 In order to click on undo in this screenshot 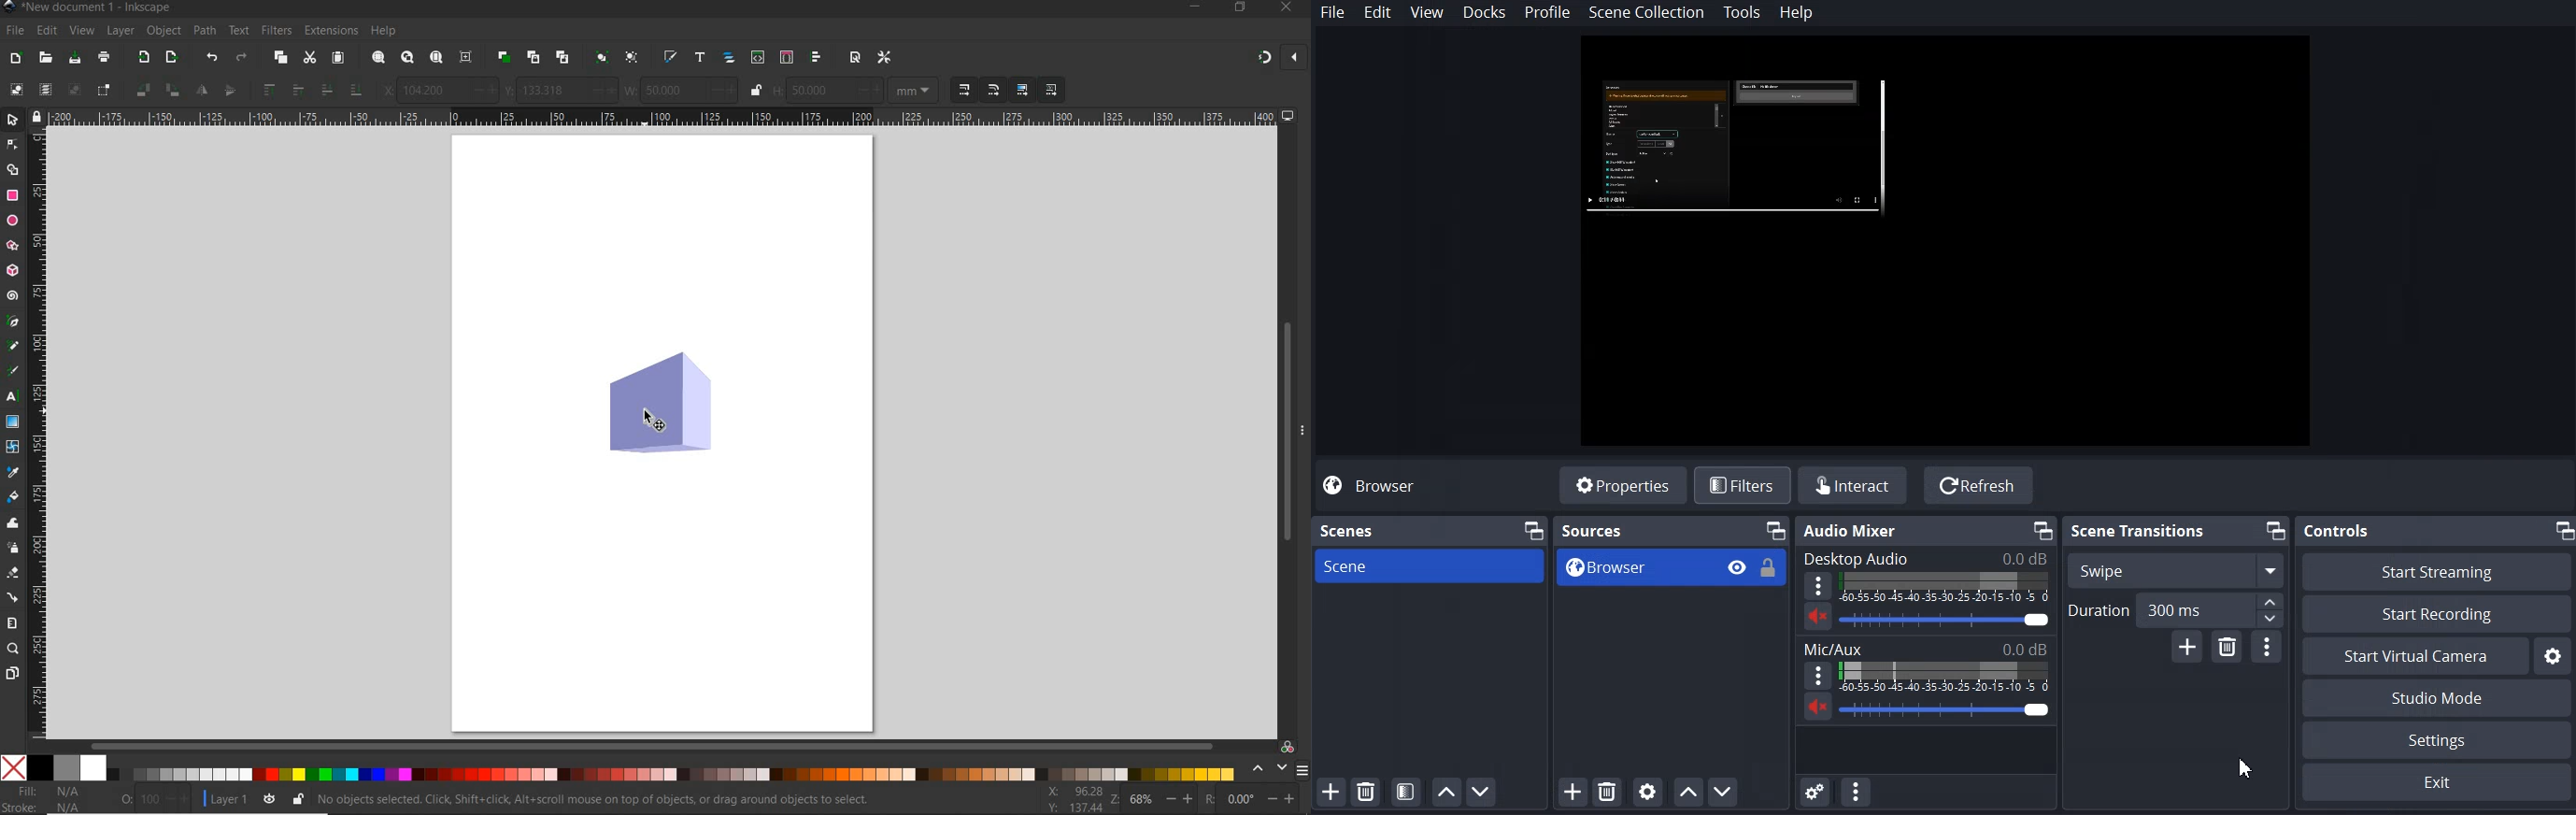, I will do `click(211, 57)`.